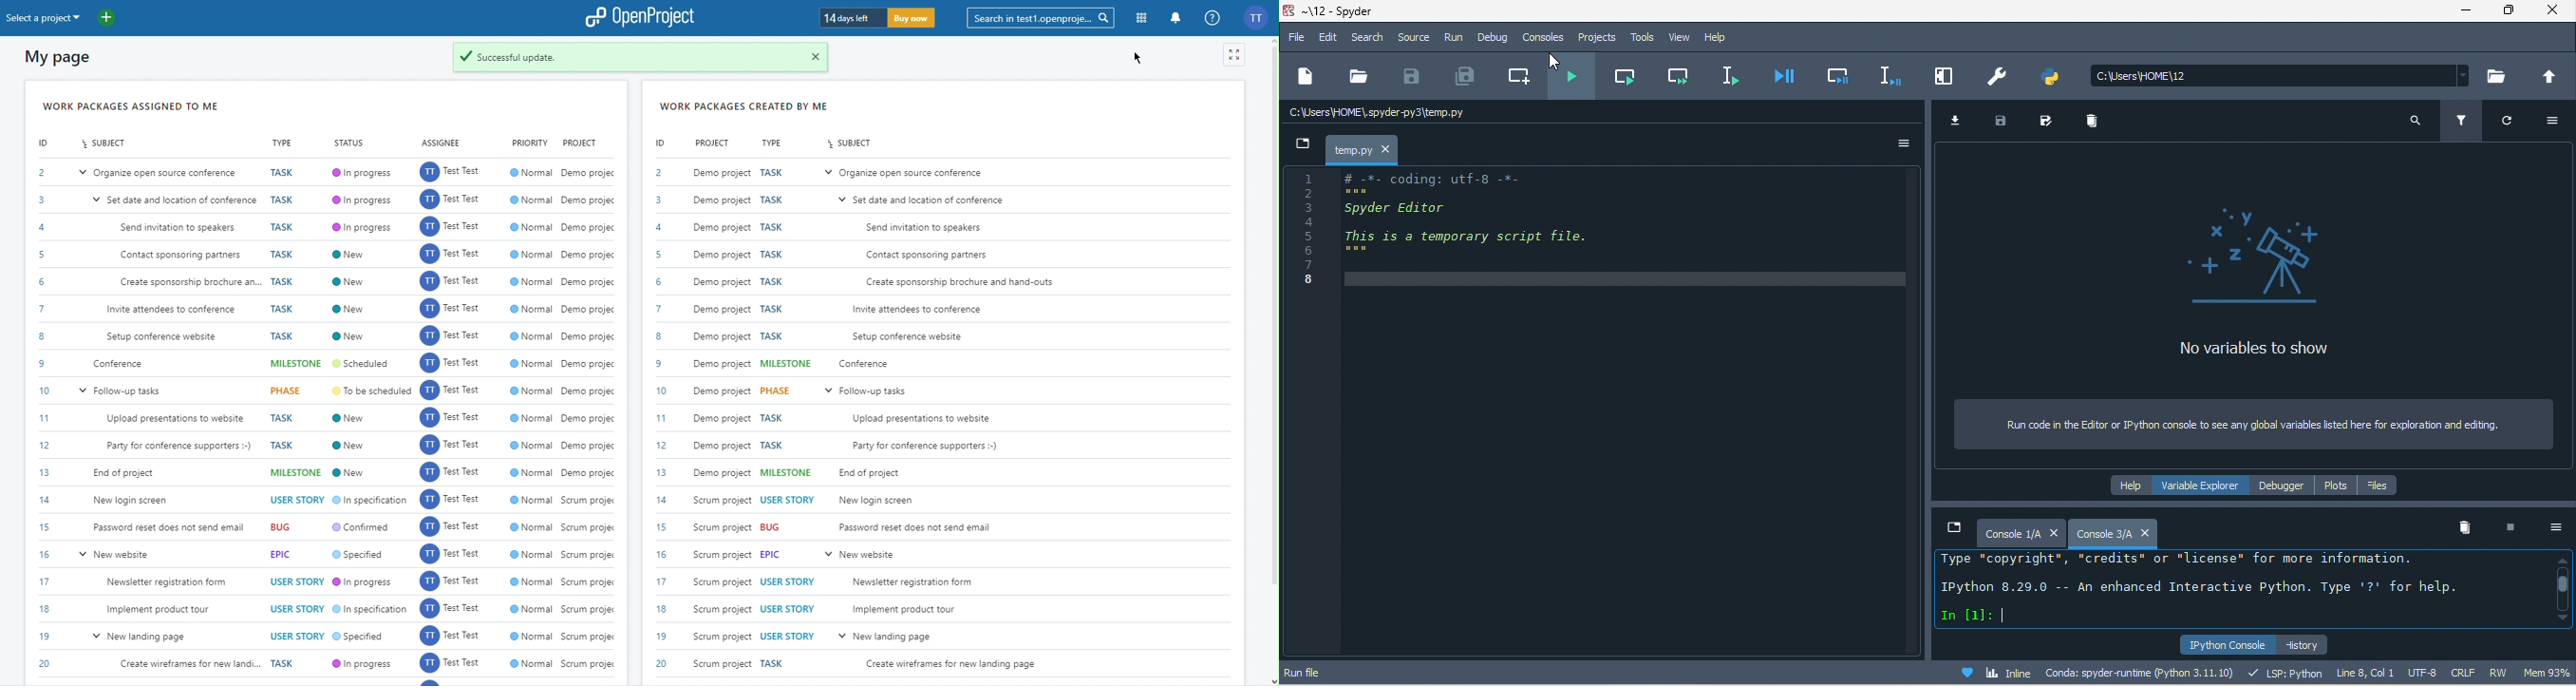 The image size is (2576, 700). I want to click on ipython console pane, so click(2240, 588).